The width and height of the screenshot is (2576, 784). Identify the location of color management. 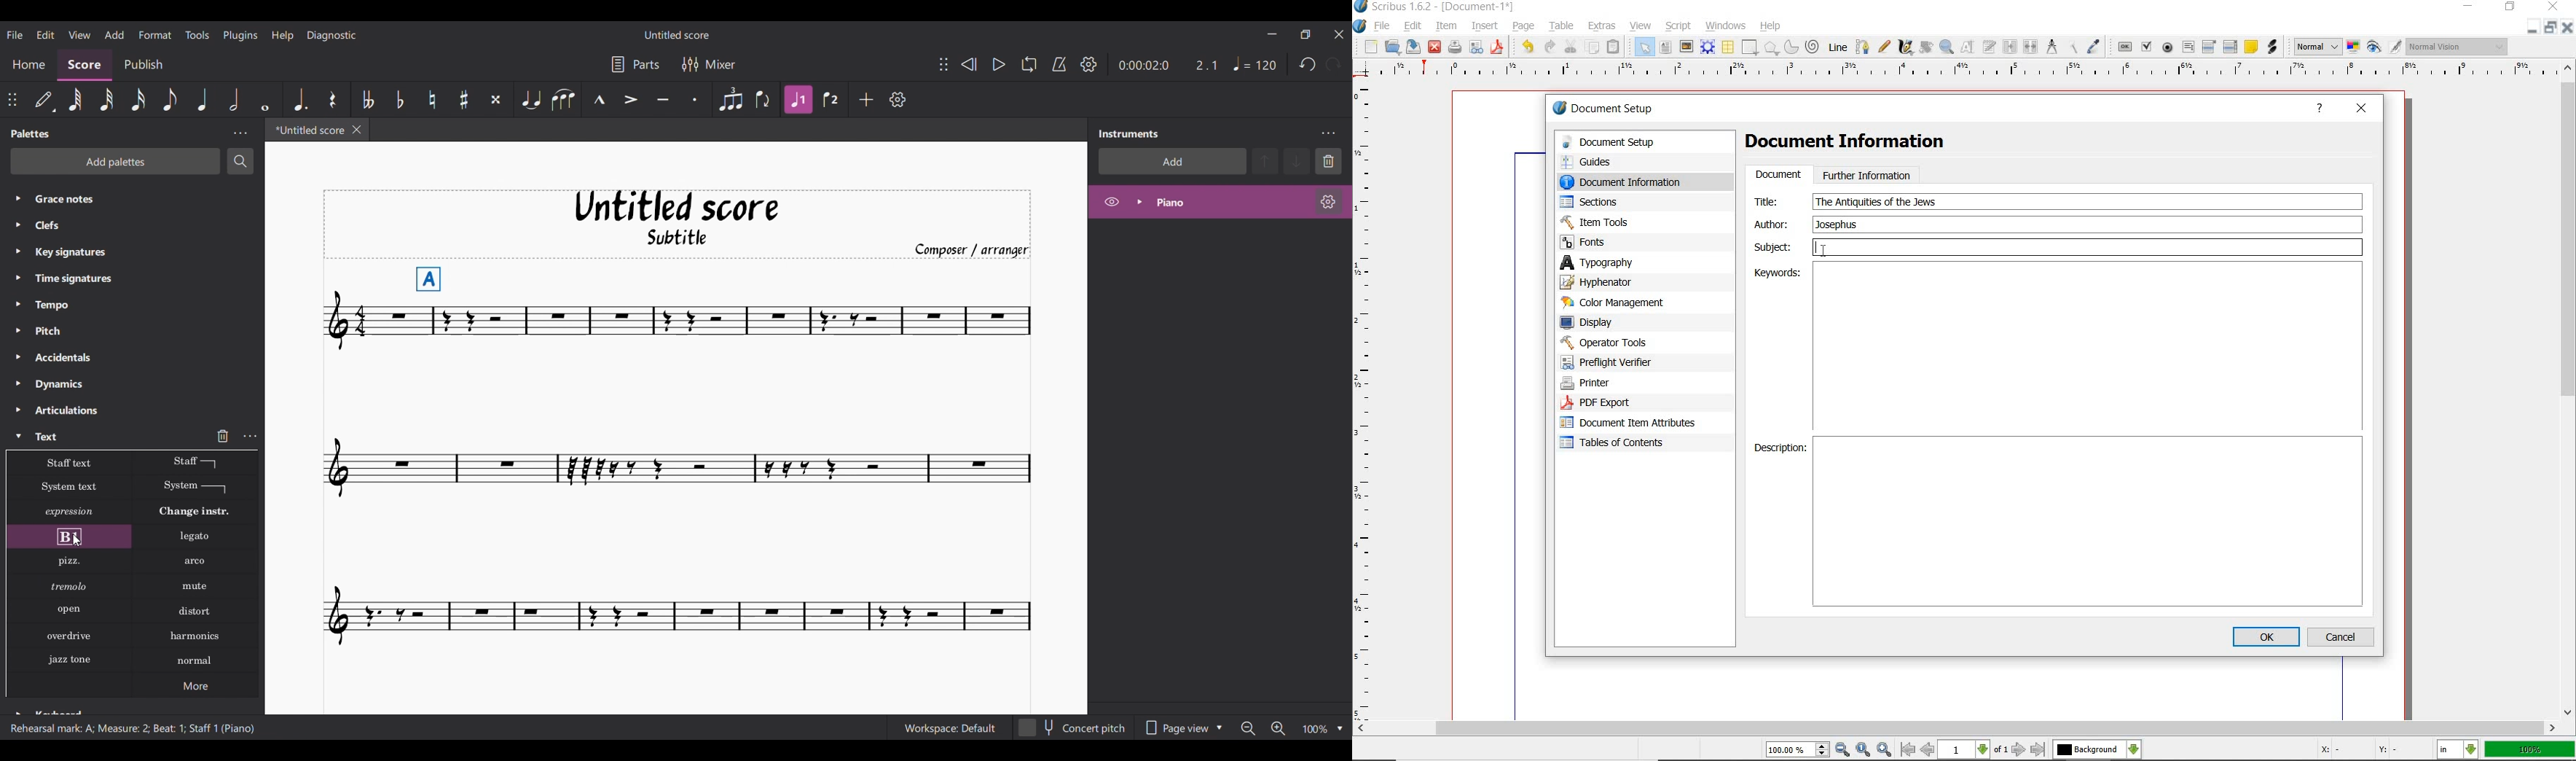
(1616, 303).